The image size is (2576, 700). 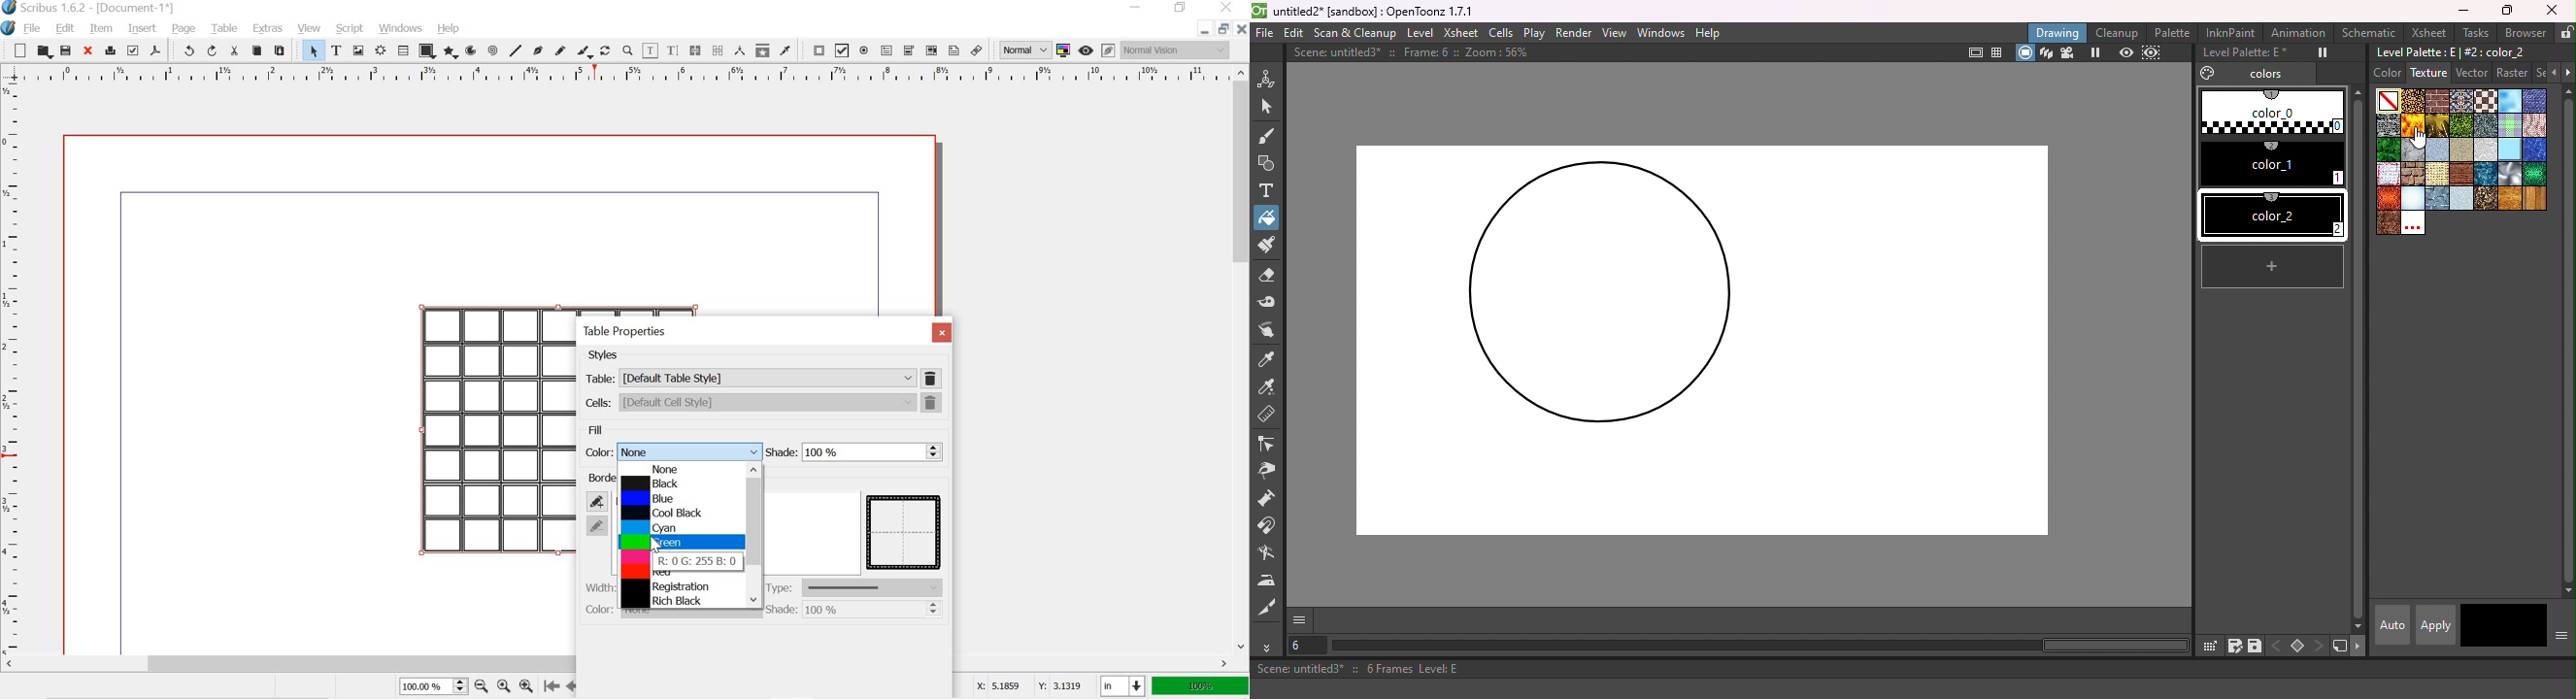 I want to click on preflight verifier, so click(x=132, y=50).